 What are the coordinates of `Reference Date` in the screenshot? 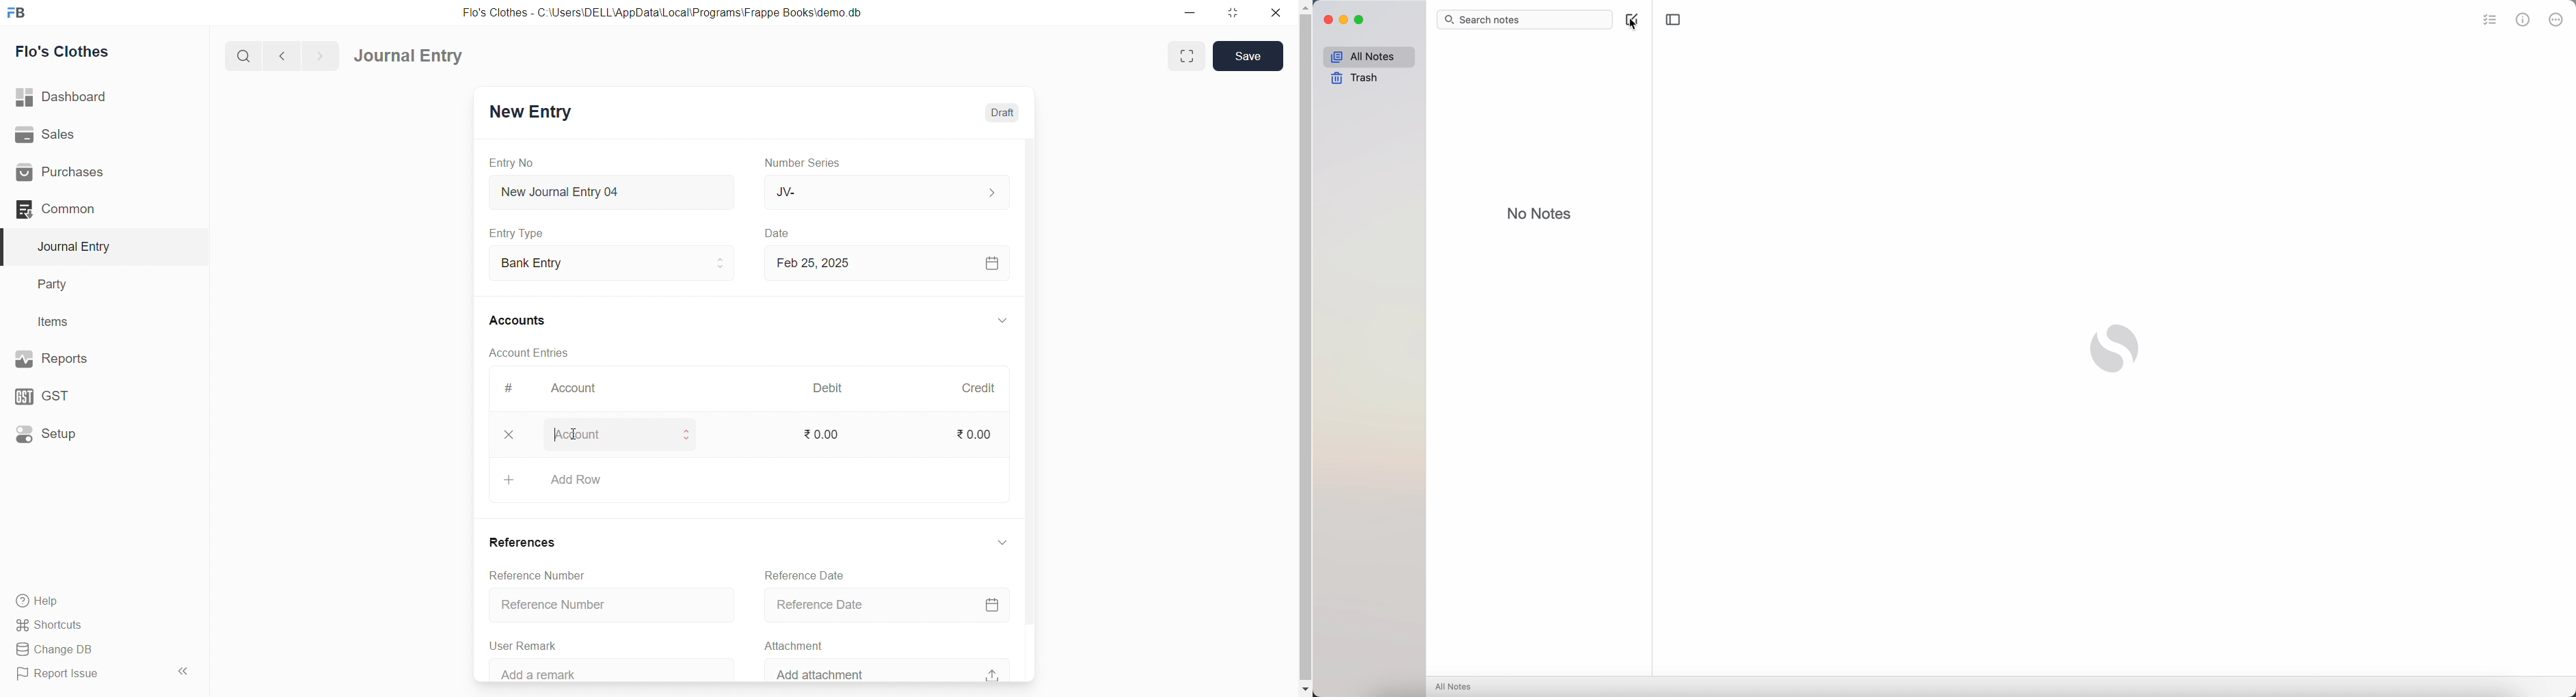 It's located at (808, 574).